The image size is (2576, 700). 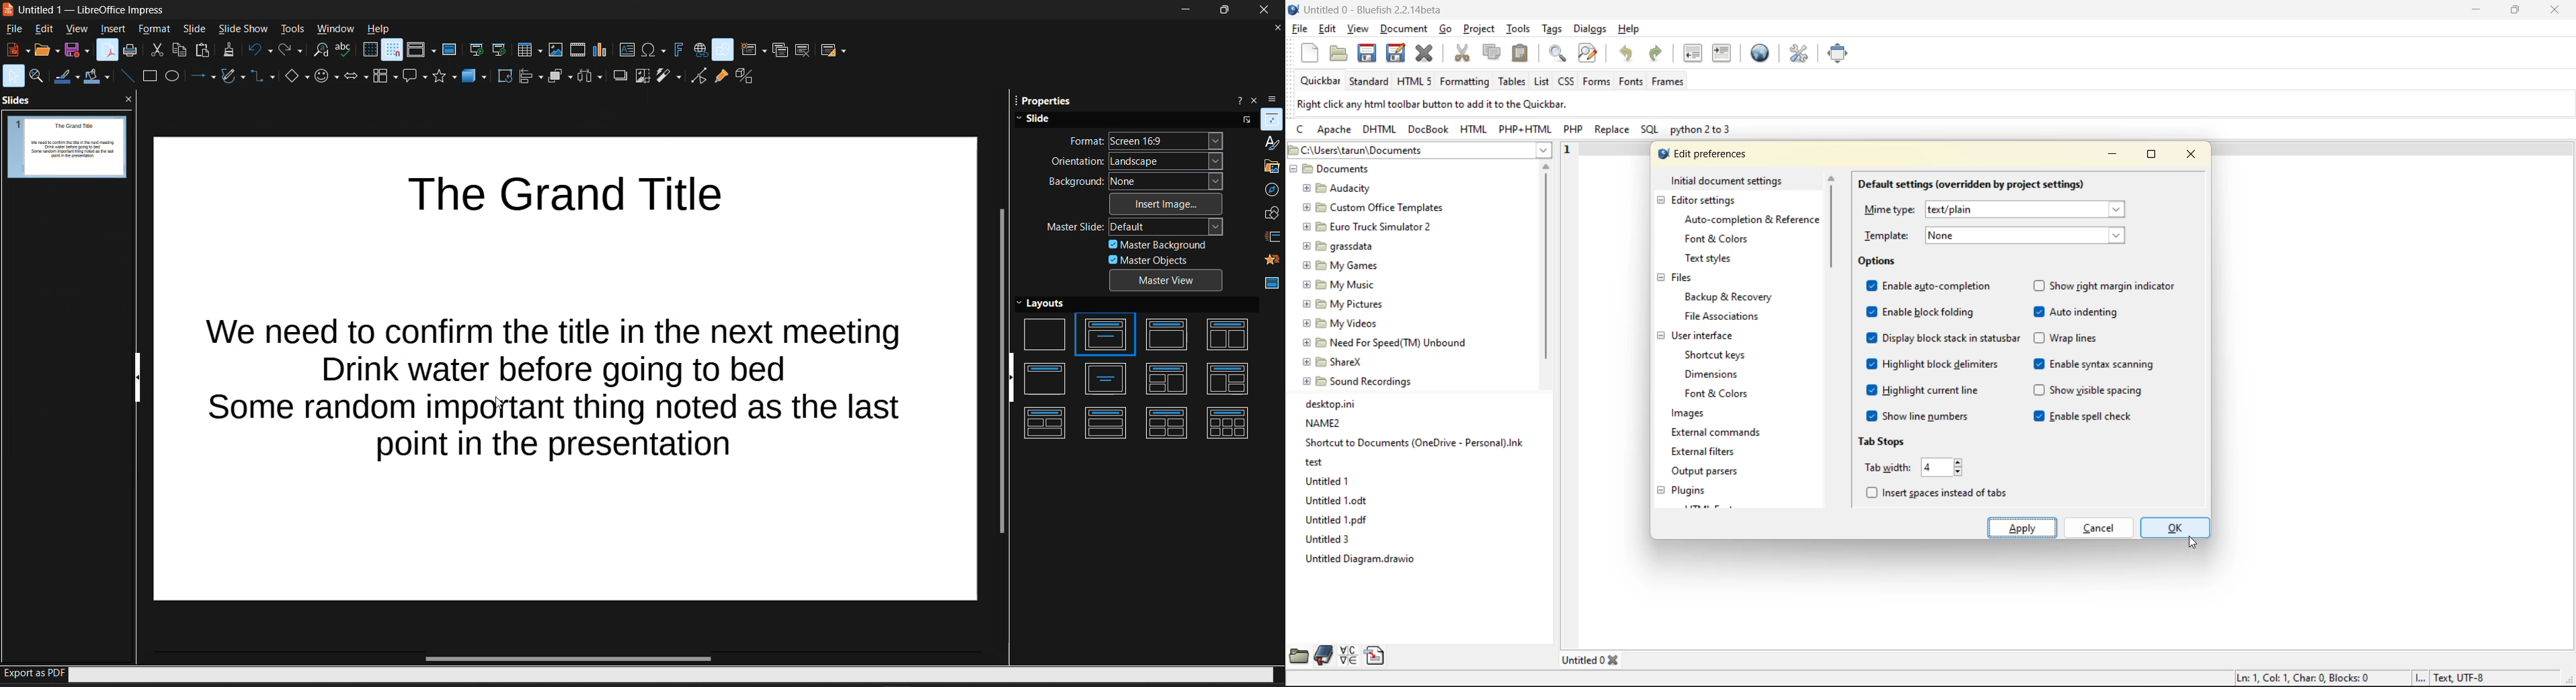 I want to click on line, so click(x=125, y=75).